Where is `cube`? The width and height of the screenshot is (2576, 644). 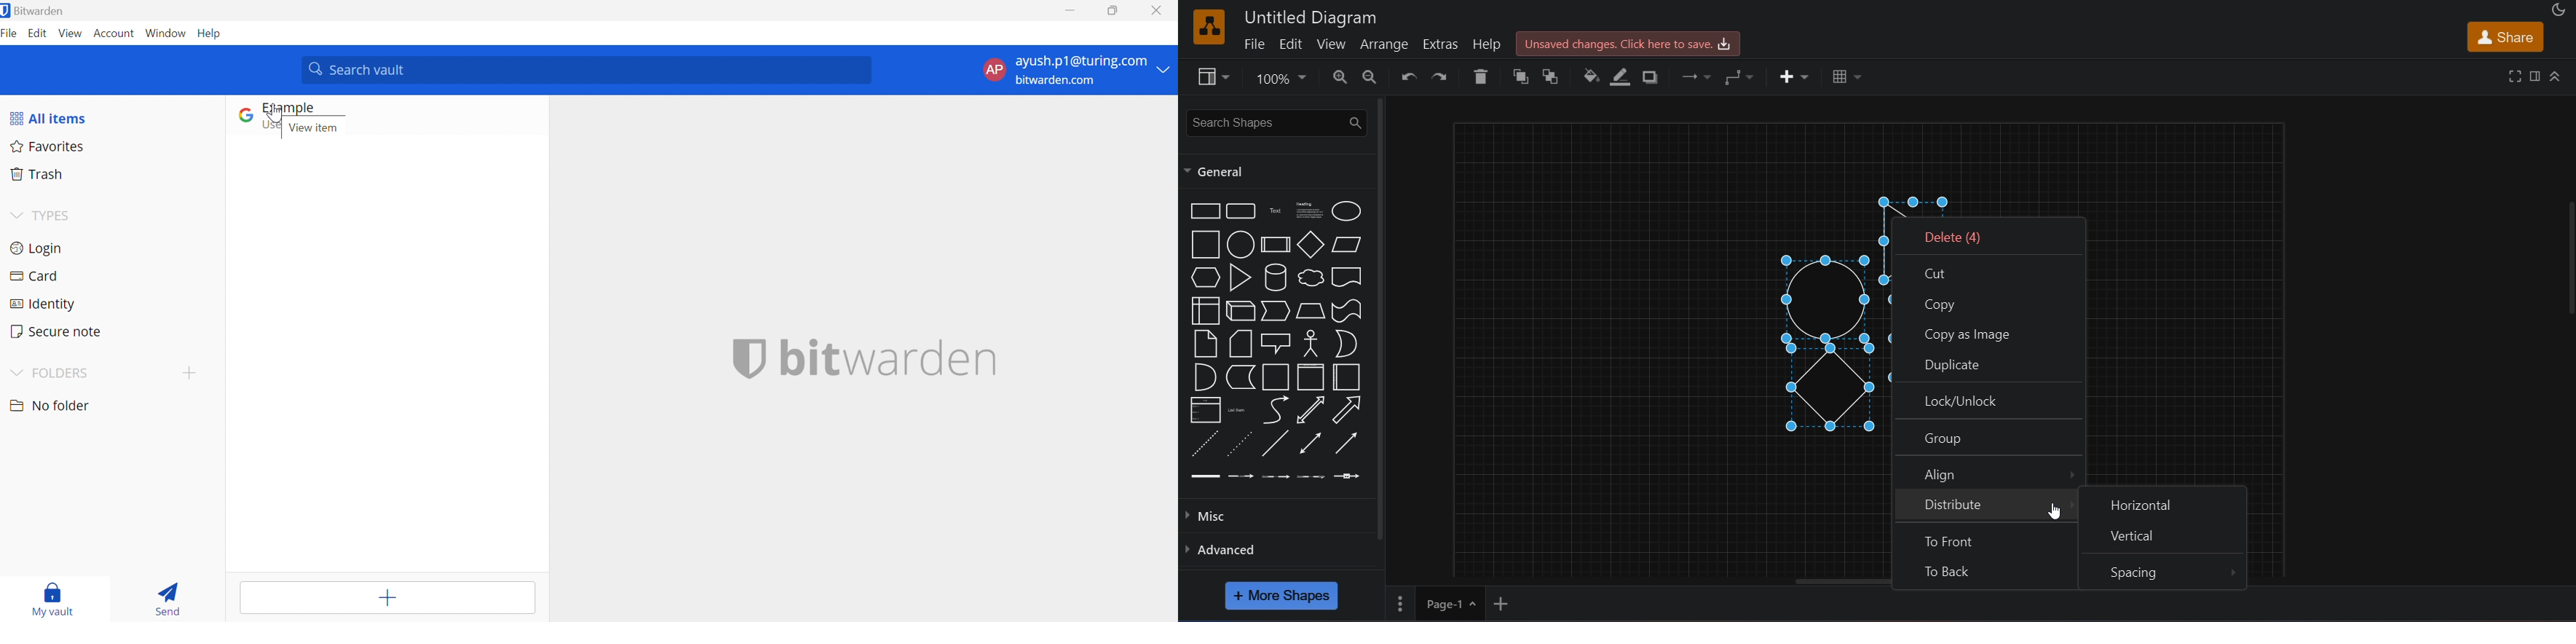
cube is located at coordinates (1238, 311).